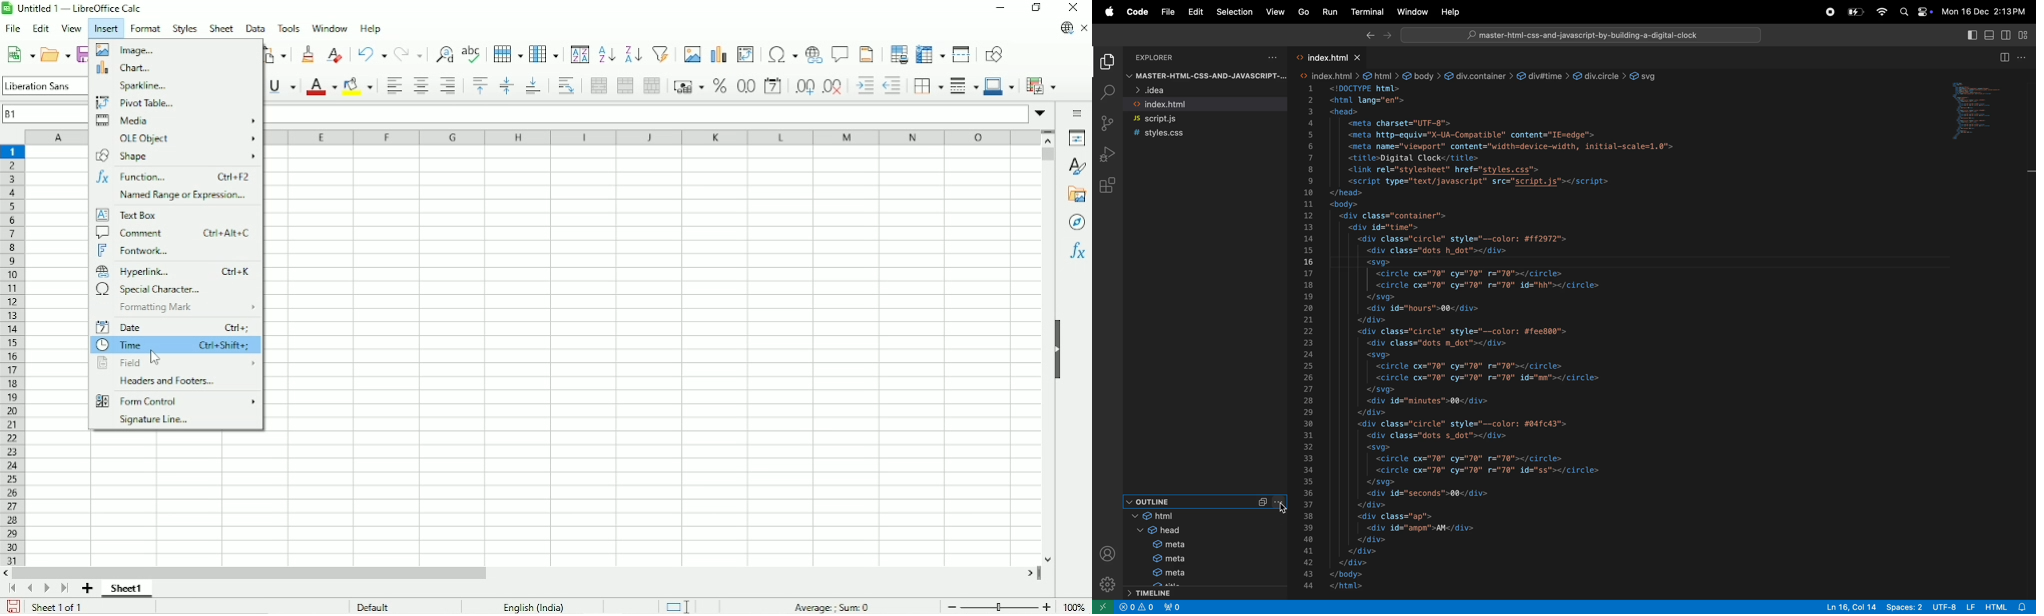  Describe the element at coordinates (283, 87) in the screenshot. I see `Underline` at that location.